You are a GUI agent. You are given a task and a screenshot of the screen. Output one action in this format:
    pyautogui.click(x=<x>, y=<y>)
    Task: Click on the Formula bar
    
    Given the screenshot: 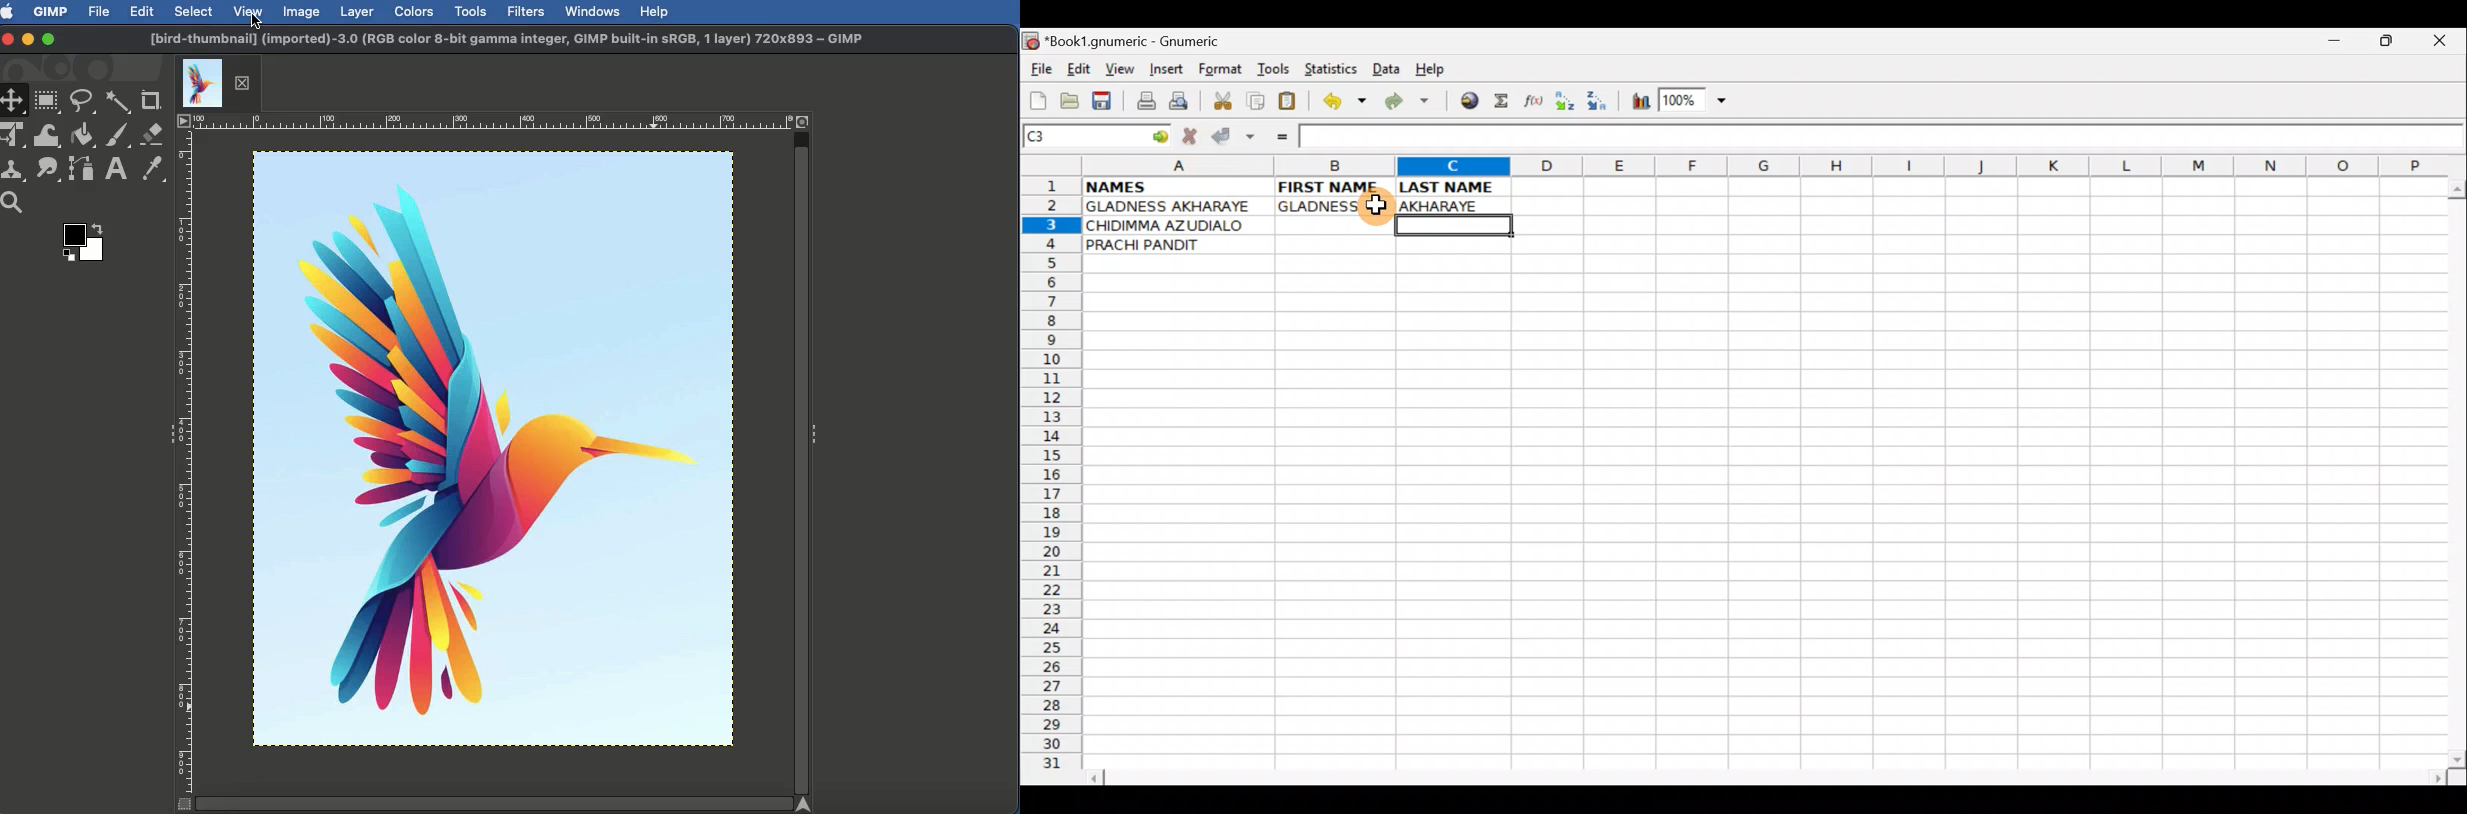 What is the action you would take?
    pyautogui.click(x=1881, y=135)
    